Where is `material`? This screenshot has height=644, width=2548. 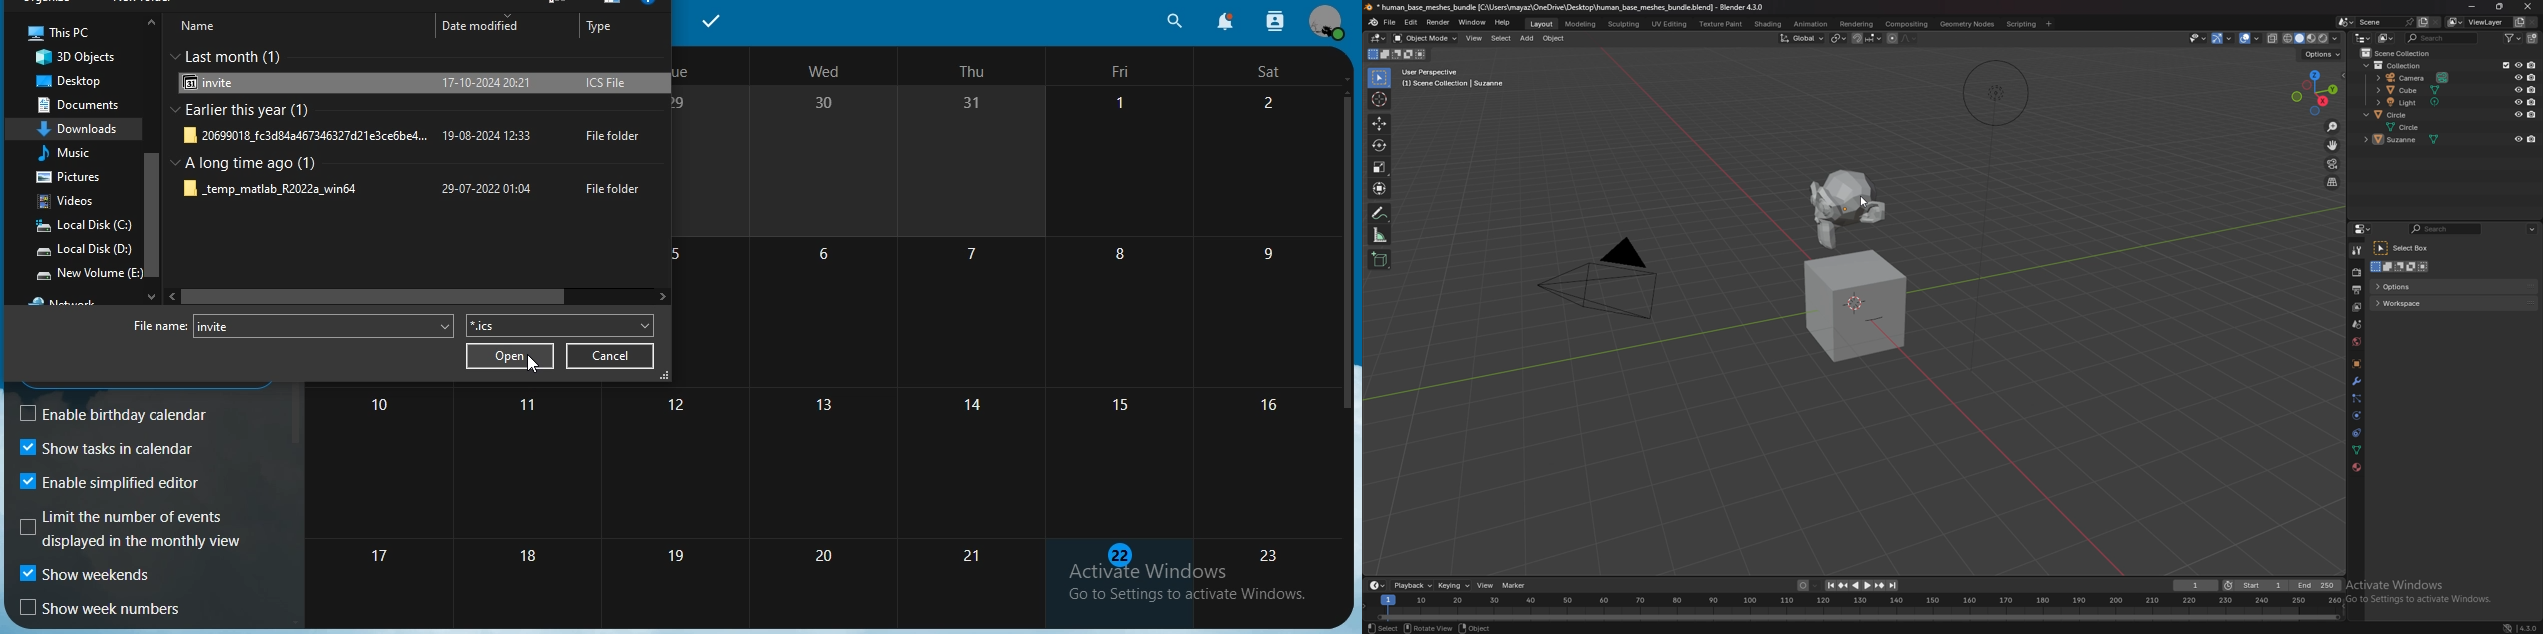 material is located at coordinates (2355, 468).